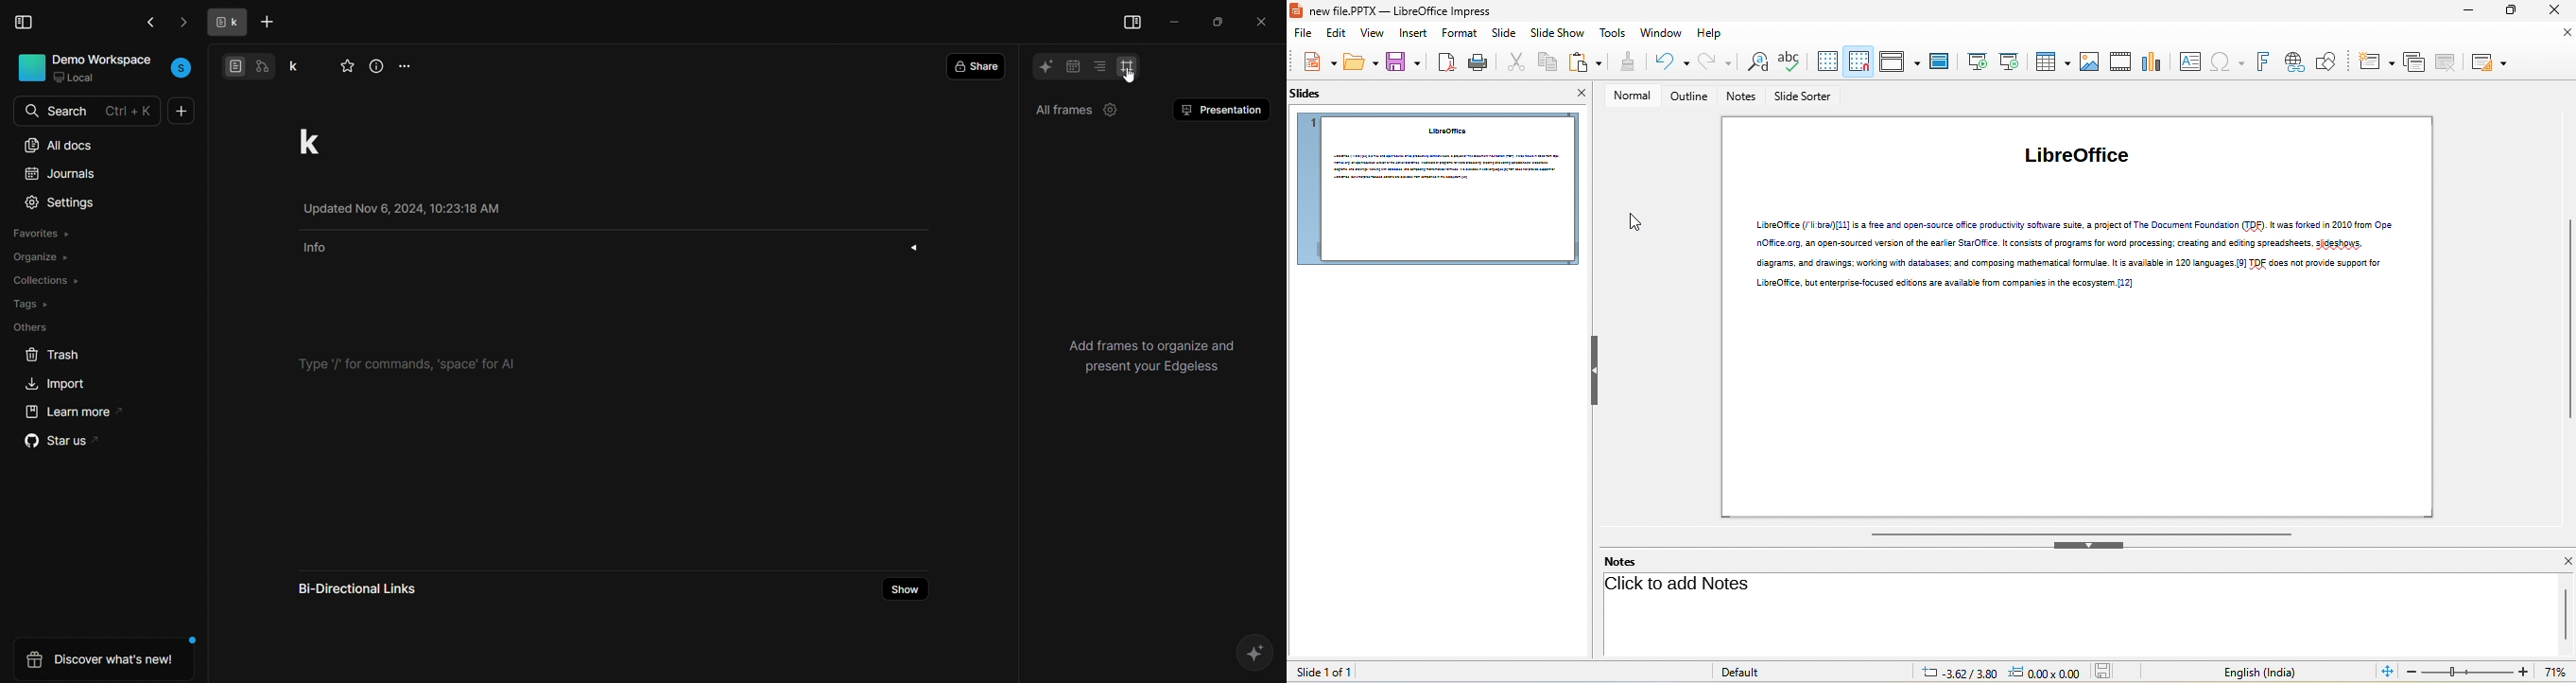 This screenshot has width=2576, height=700. I want to click on horizontal scroll bar, so click(2079, 533).